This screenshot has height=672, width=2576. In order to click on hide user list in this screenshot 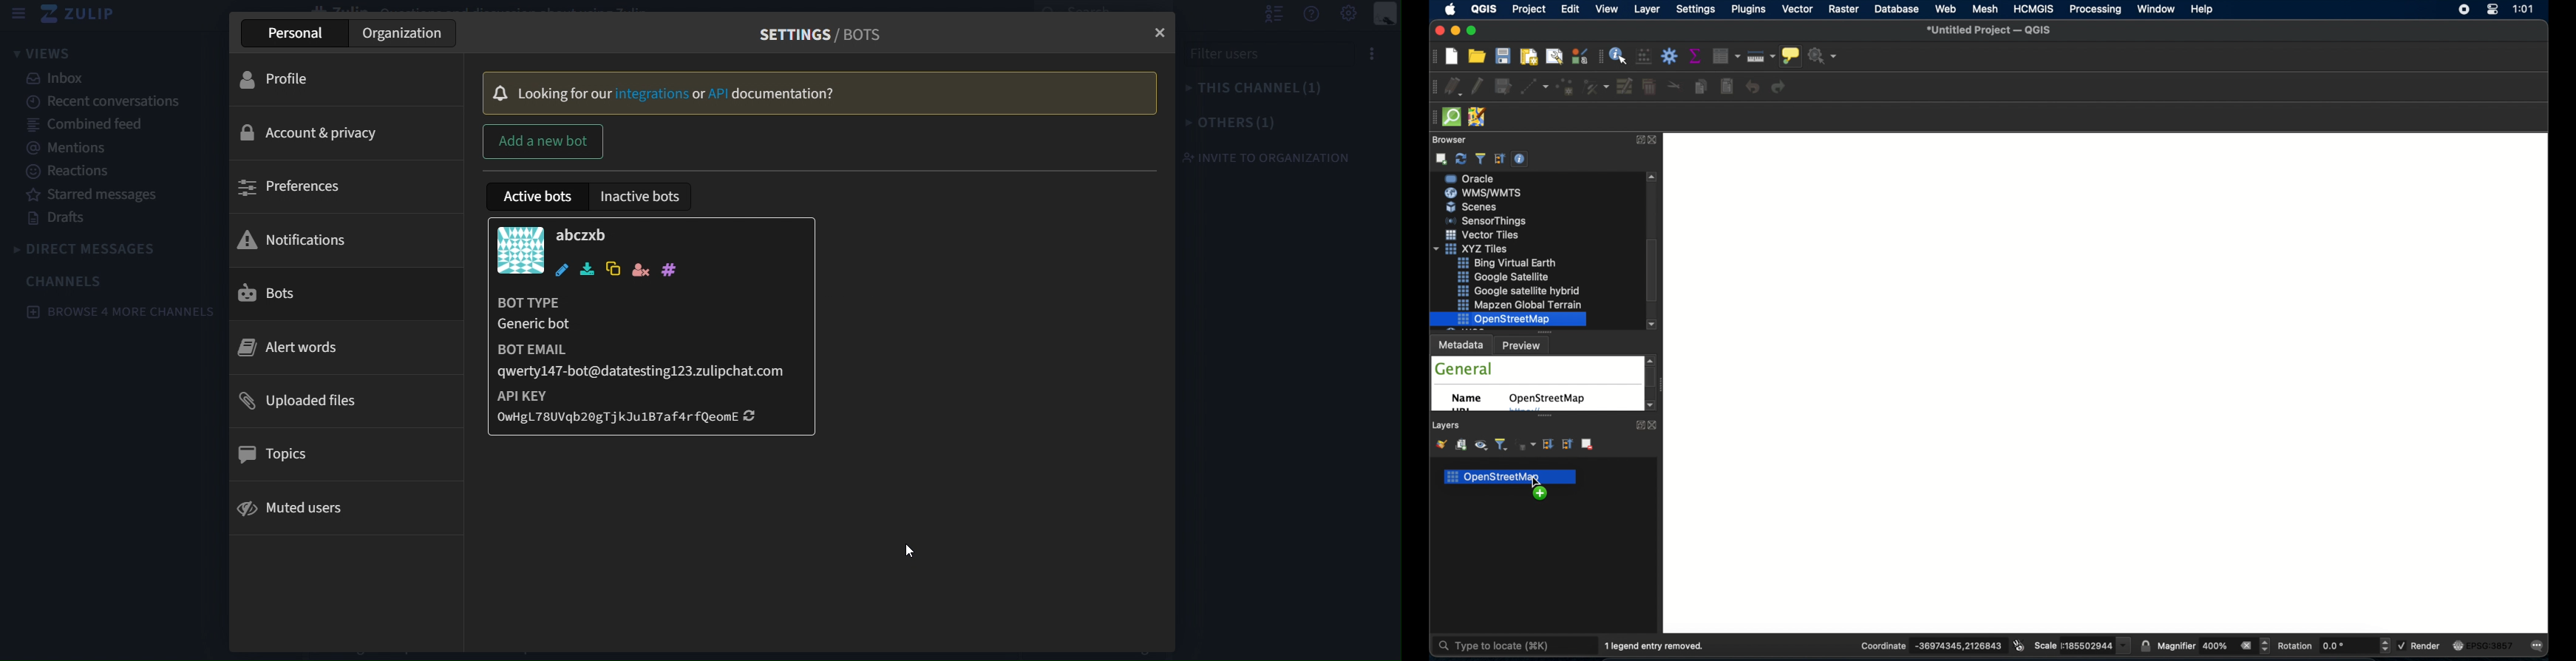, I will do `click(1272, 14)`.